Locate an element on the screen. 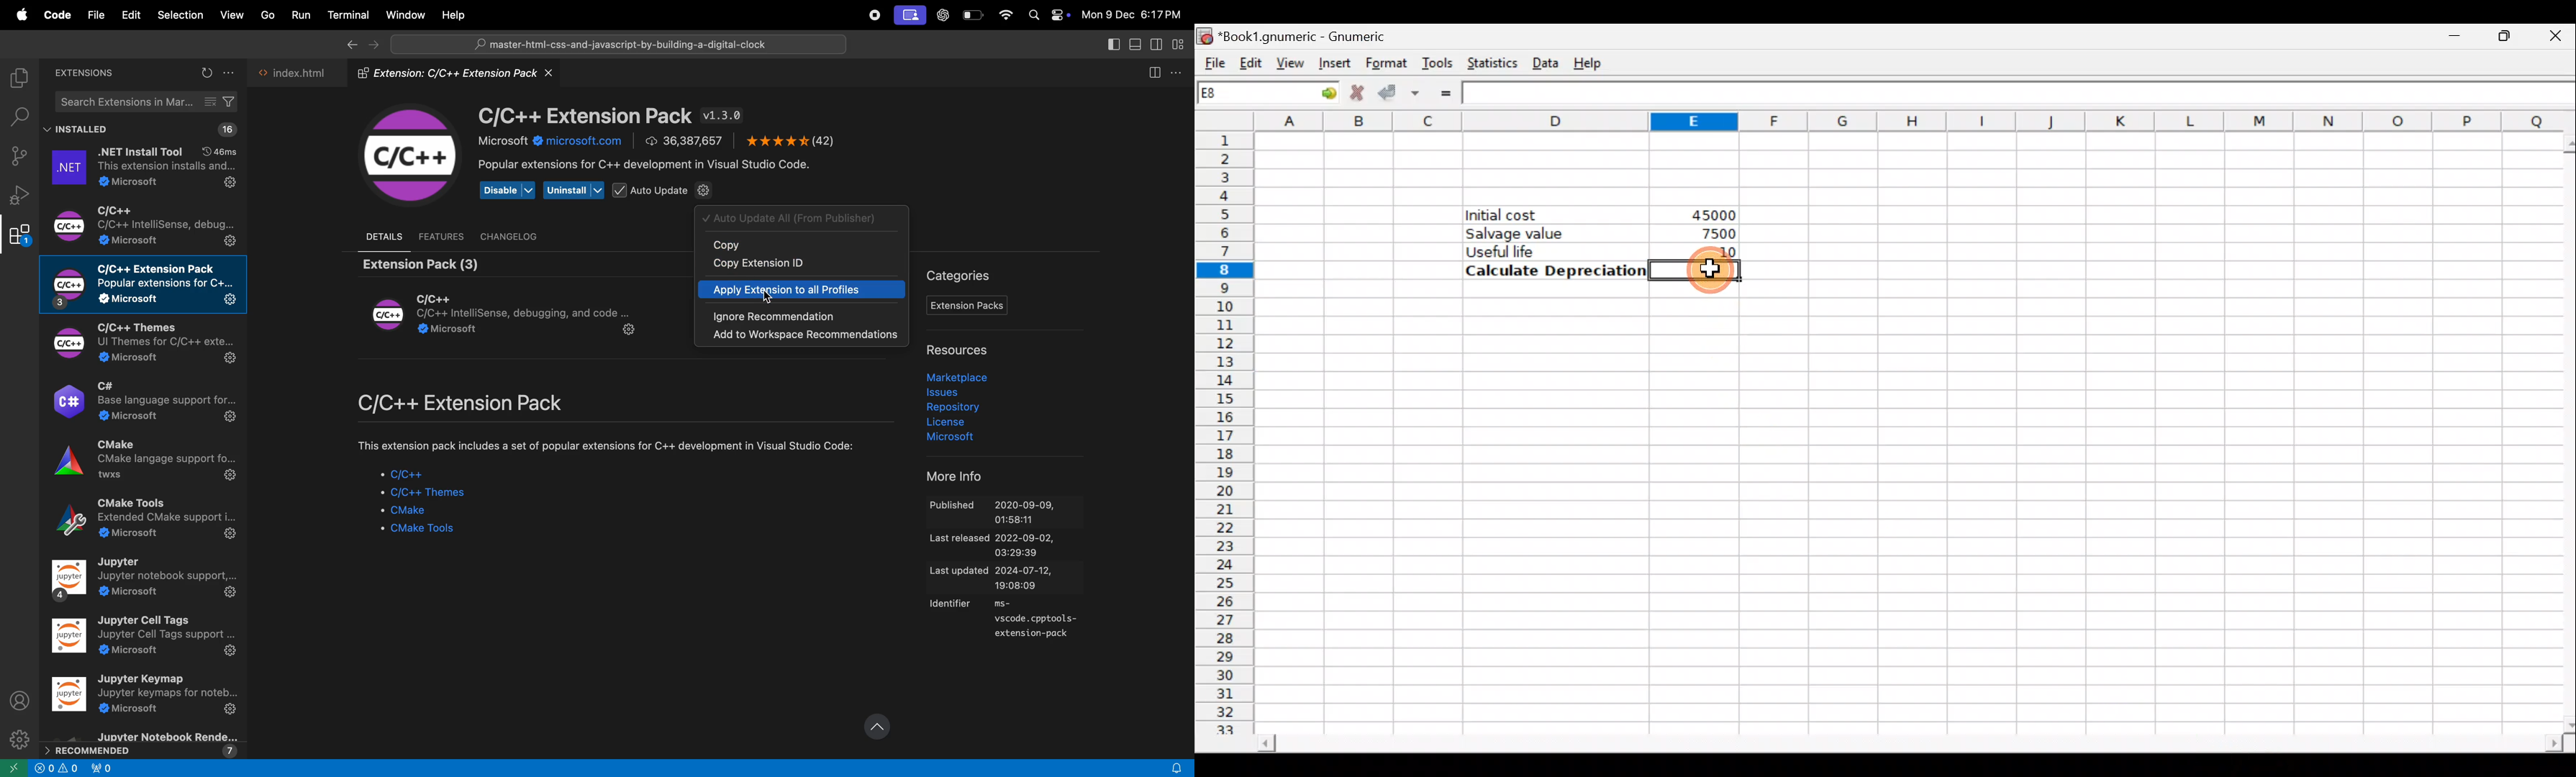  search bar is located at coordinates (18, 115).